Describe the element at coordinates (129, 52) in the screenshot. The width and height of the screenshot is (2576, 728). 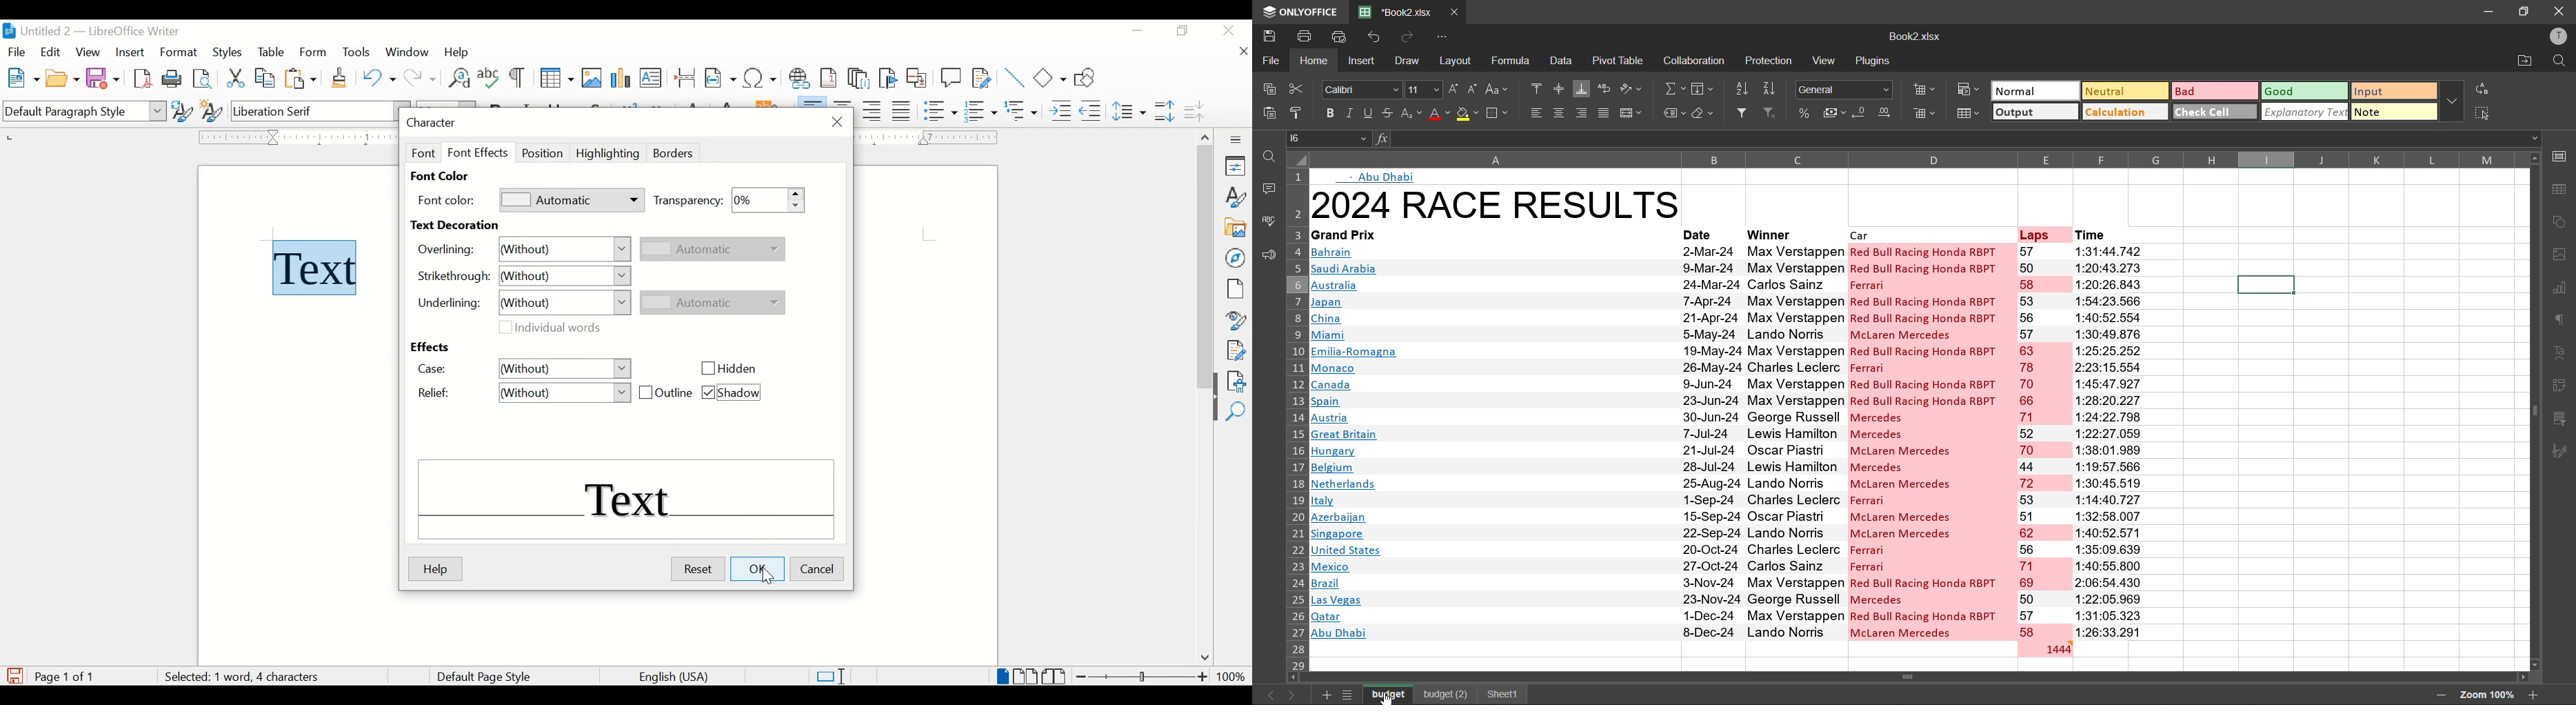
I see `insert` at that location.